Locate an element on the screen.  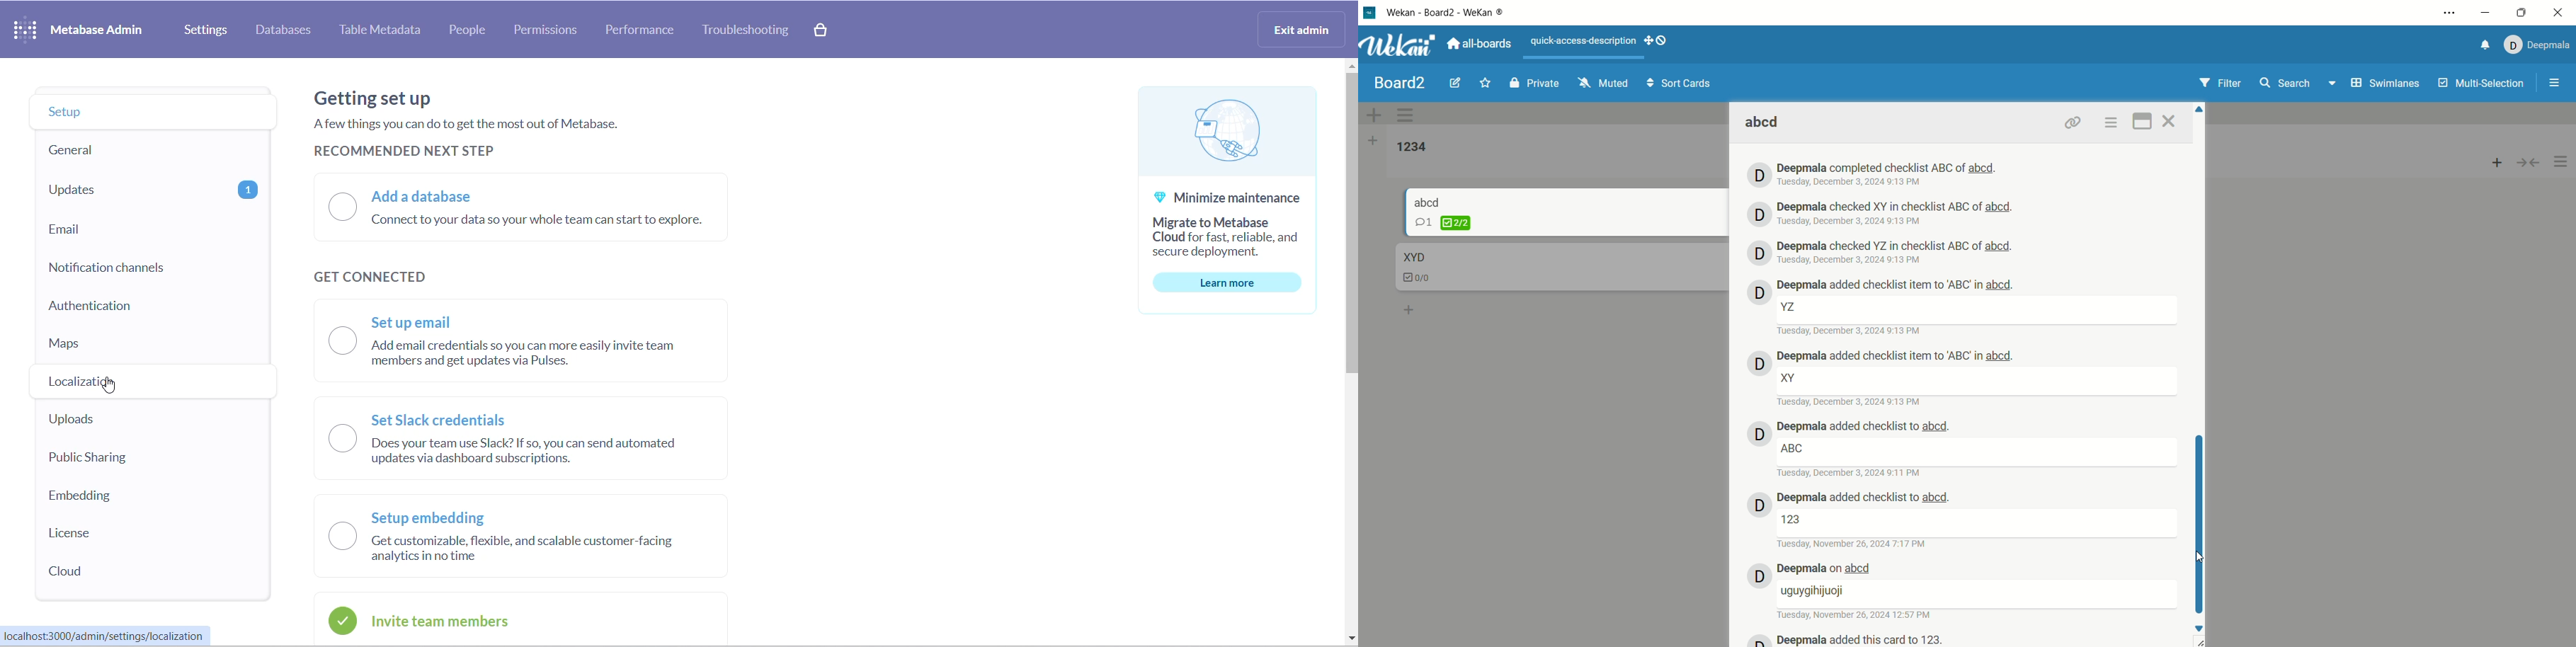
UPLOADS is located at coordinates (136, 421).